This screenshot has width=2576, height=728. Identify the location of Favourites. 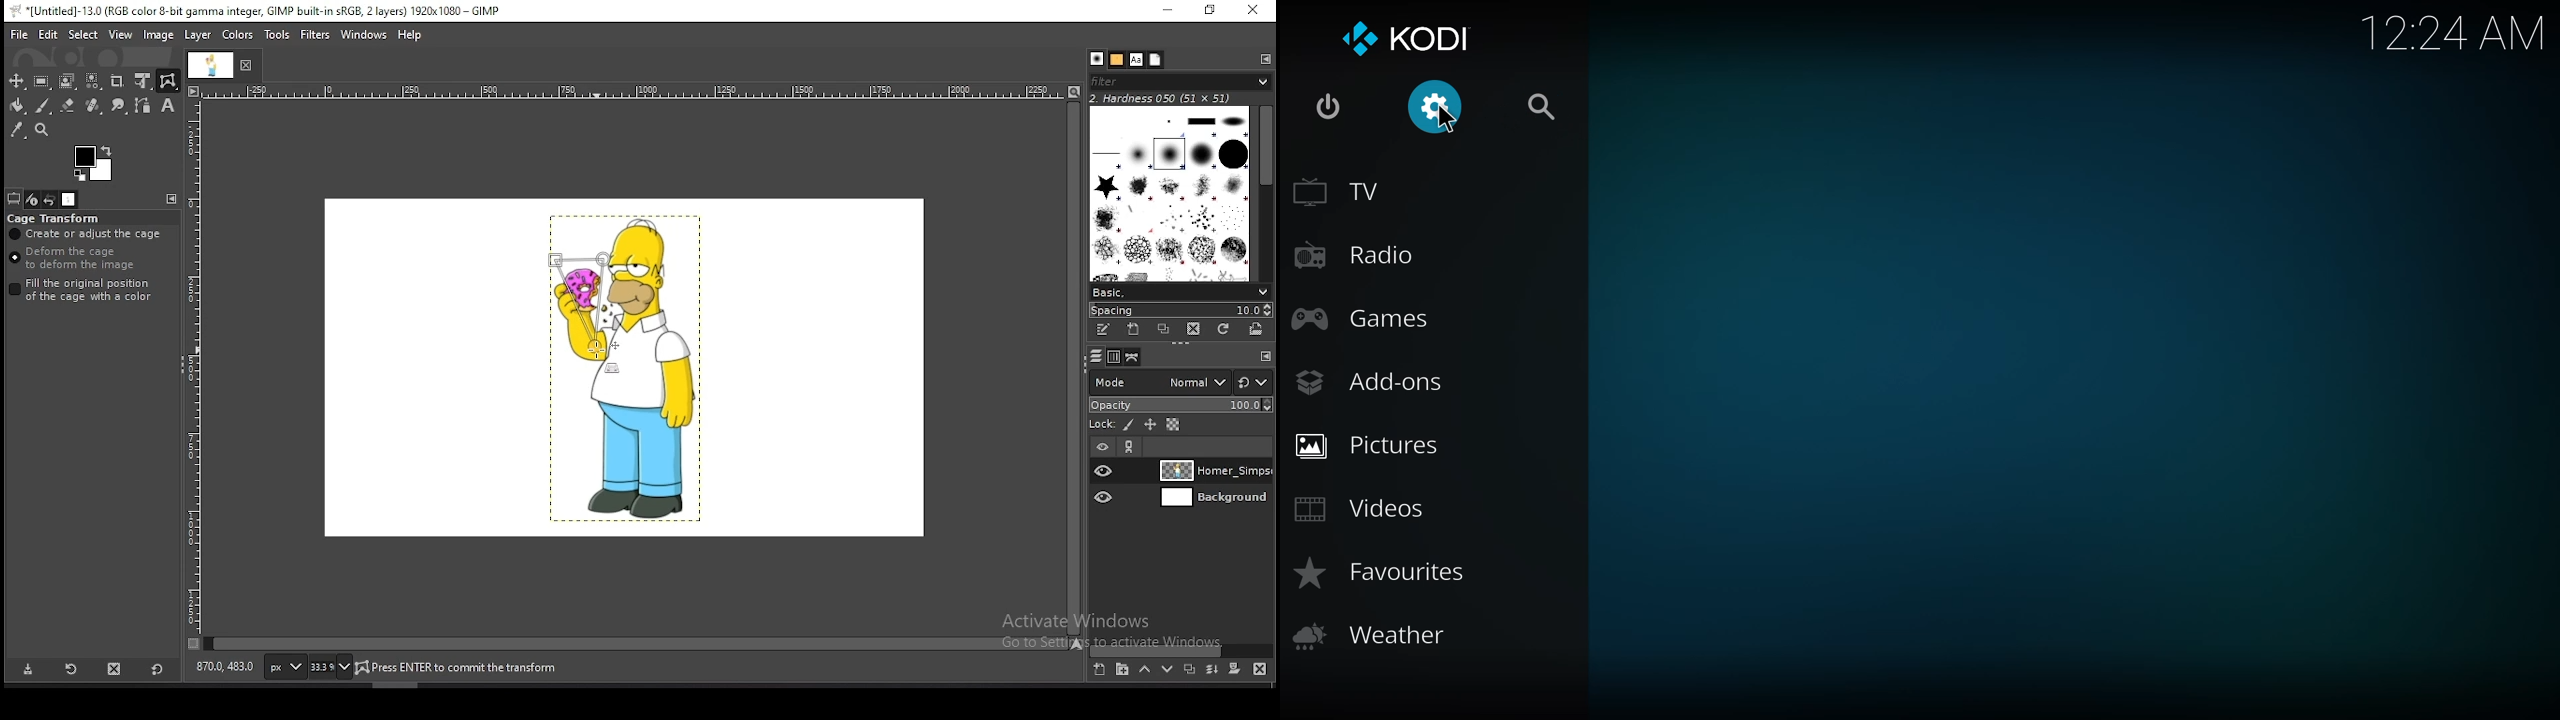
(1377, 573).